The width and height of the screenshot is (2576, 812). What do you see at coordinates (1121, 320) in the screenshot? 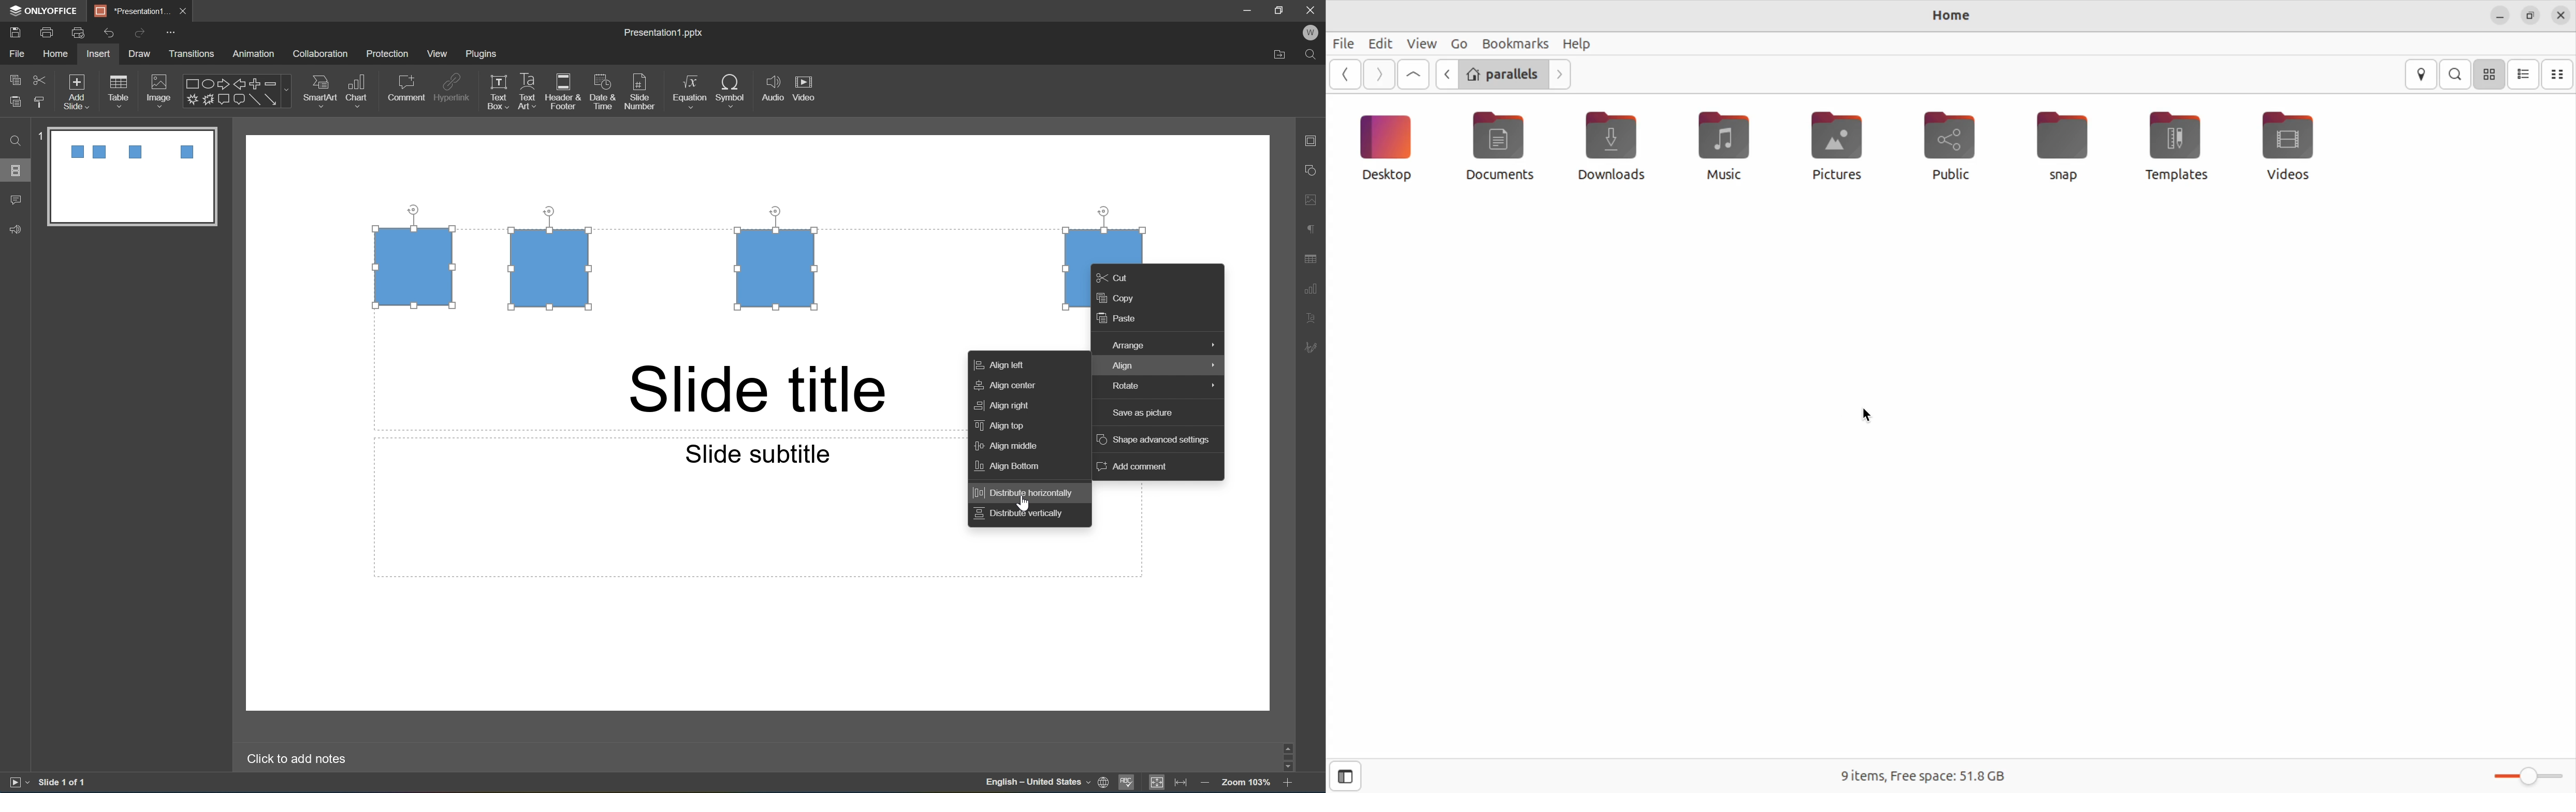
I see `paste` at bounding box center [1121, 320].